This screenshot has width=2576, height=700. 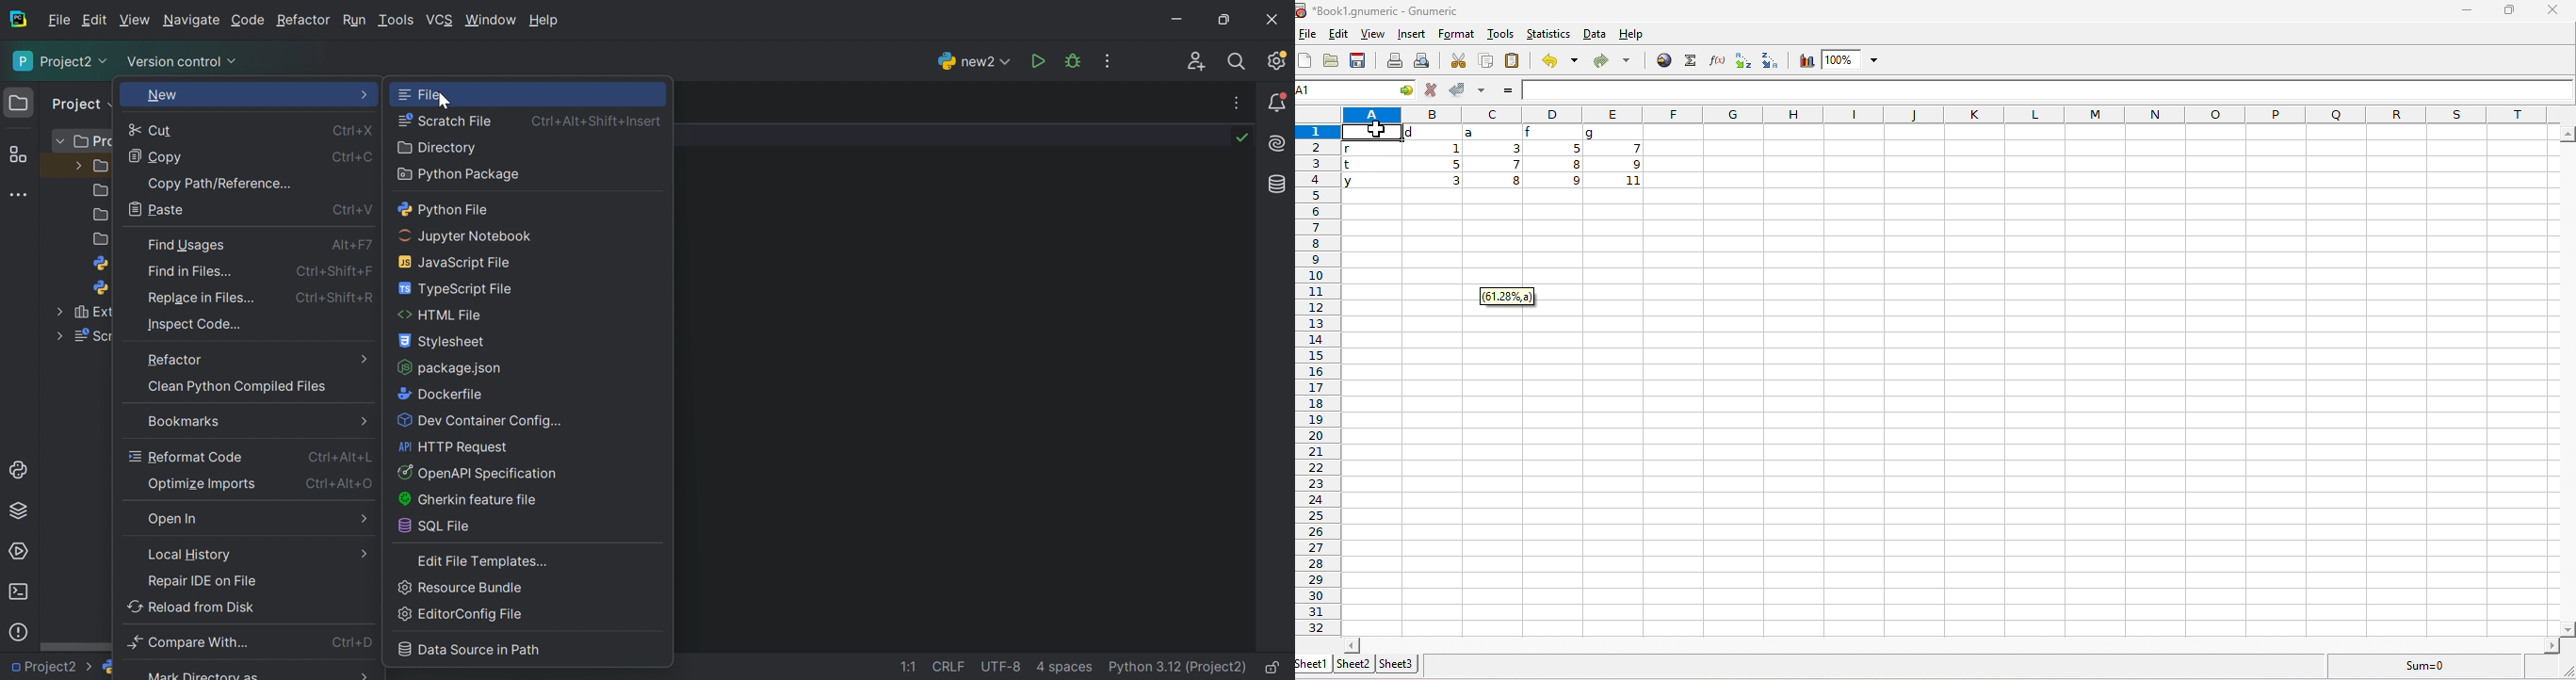 What do you see at coordinates (1279, 145) in the screenshot?
I see `AI Assistant` at bounding box center [1279, 145].